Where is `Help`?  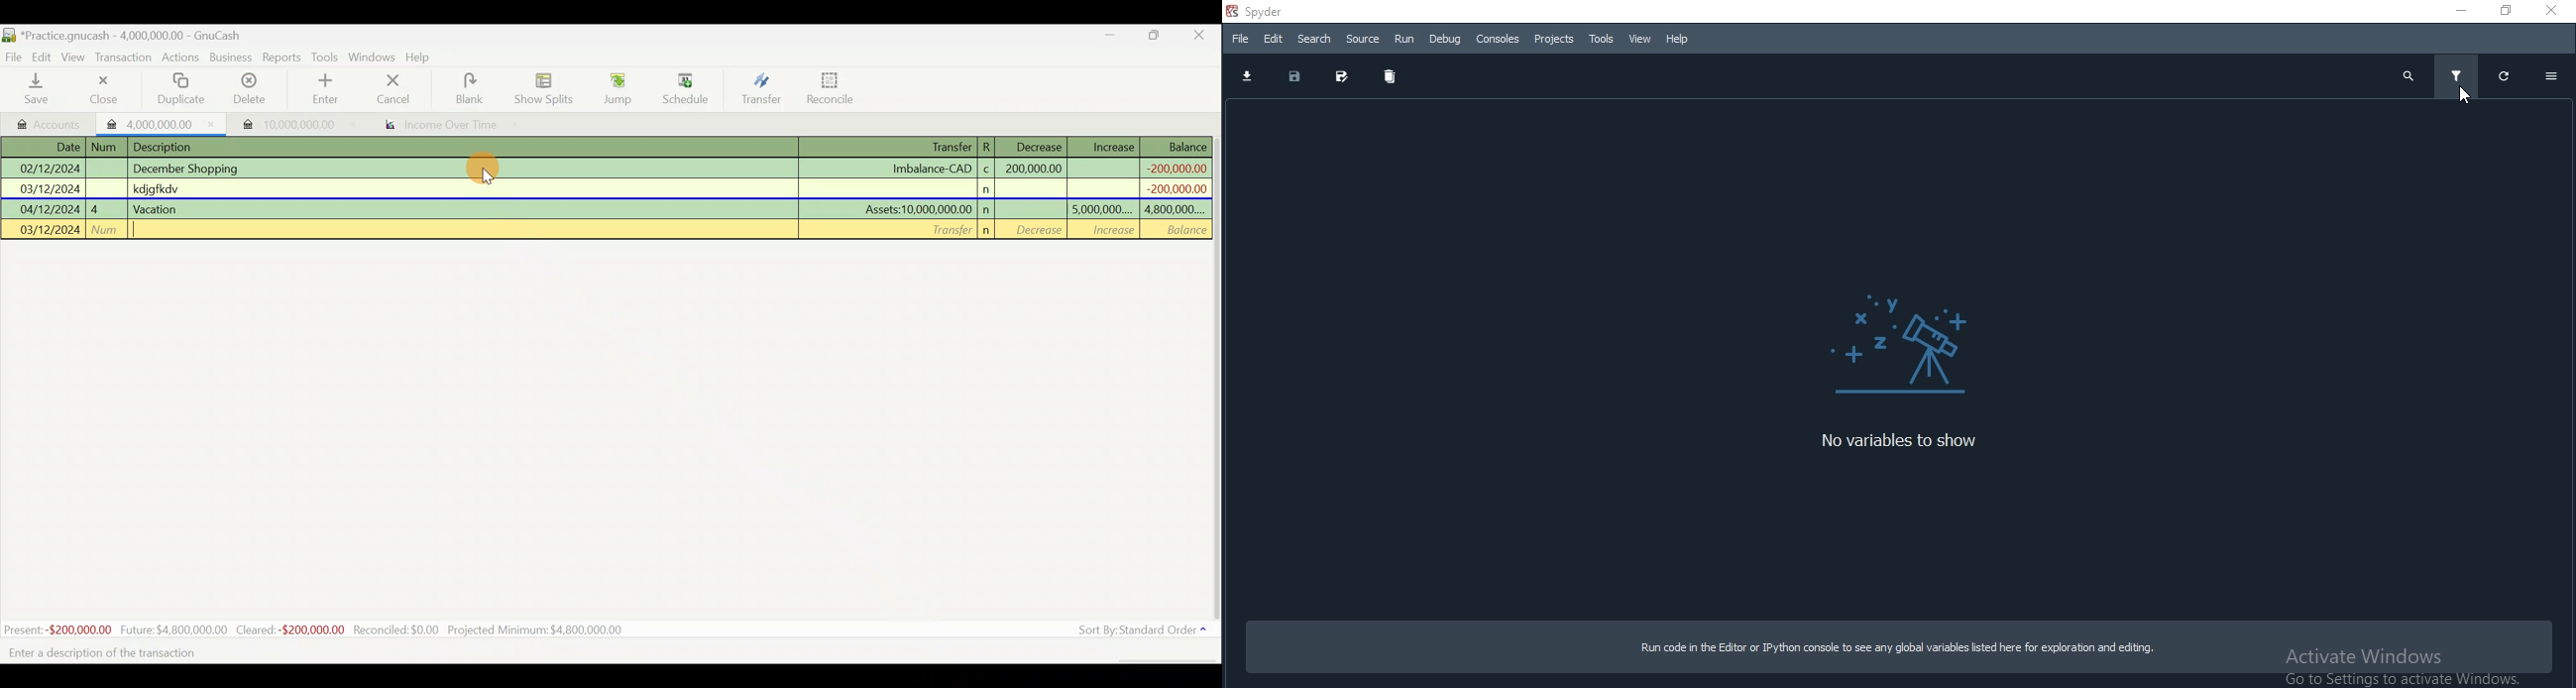
Help is located at coordinates (423, 57).